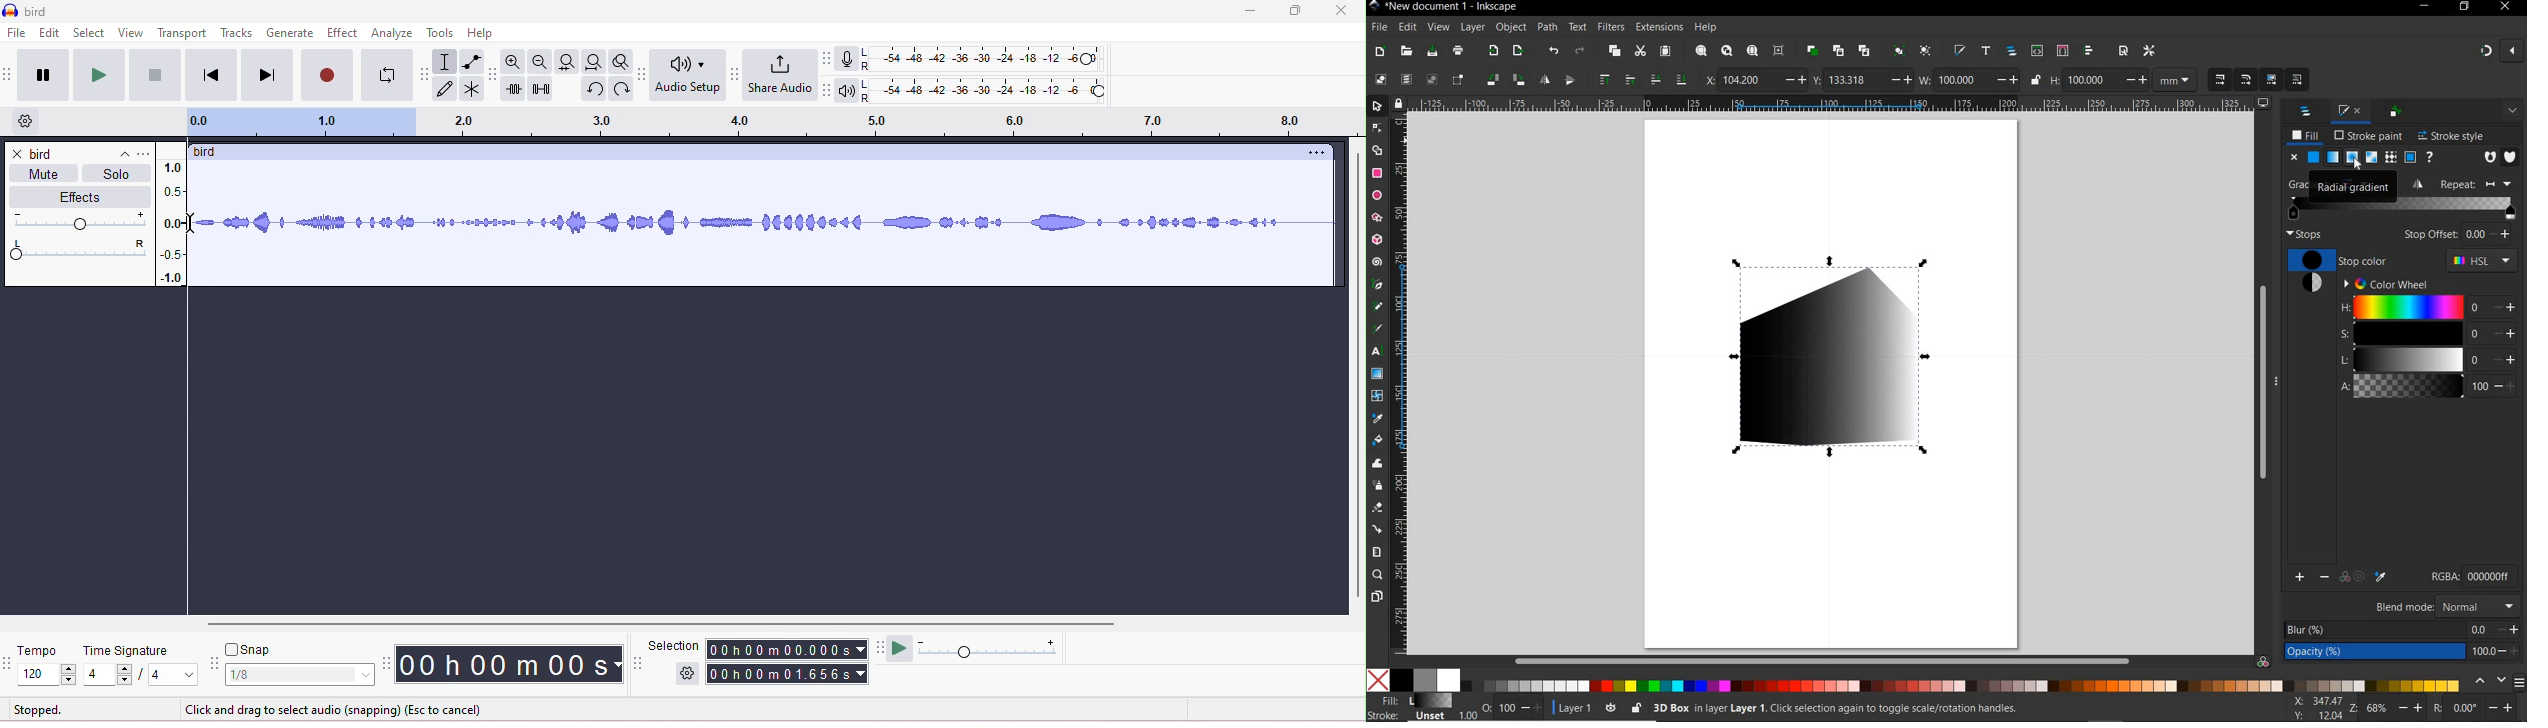  I want to click on CURRENT LAYER, so click(1571, 708).